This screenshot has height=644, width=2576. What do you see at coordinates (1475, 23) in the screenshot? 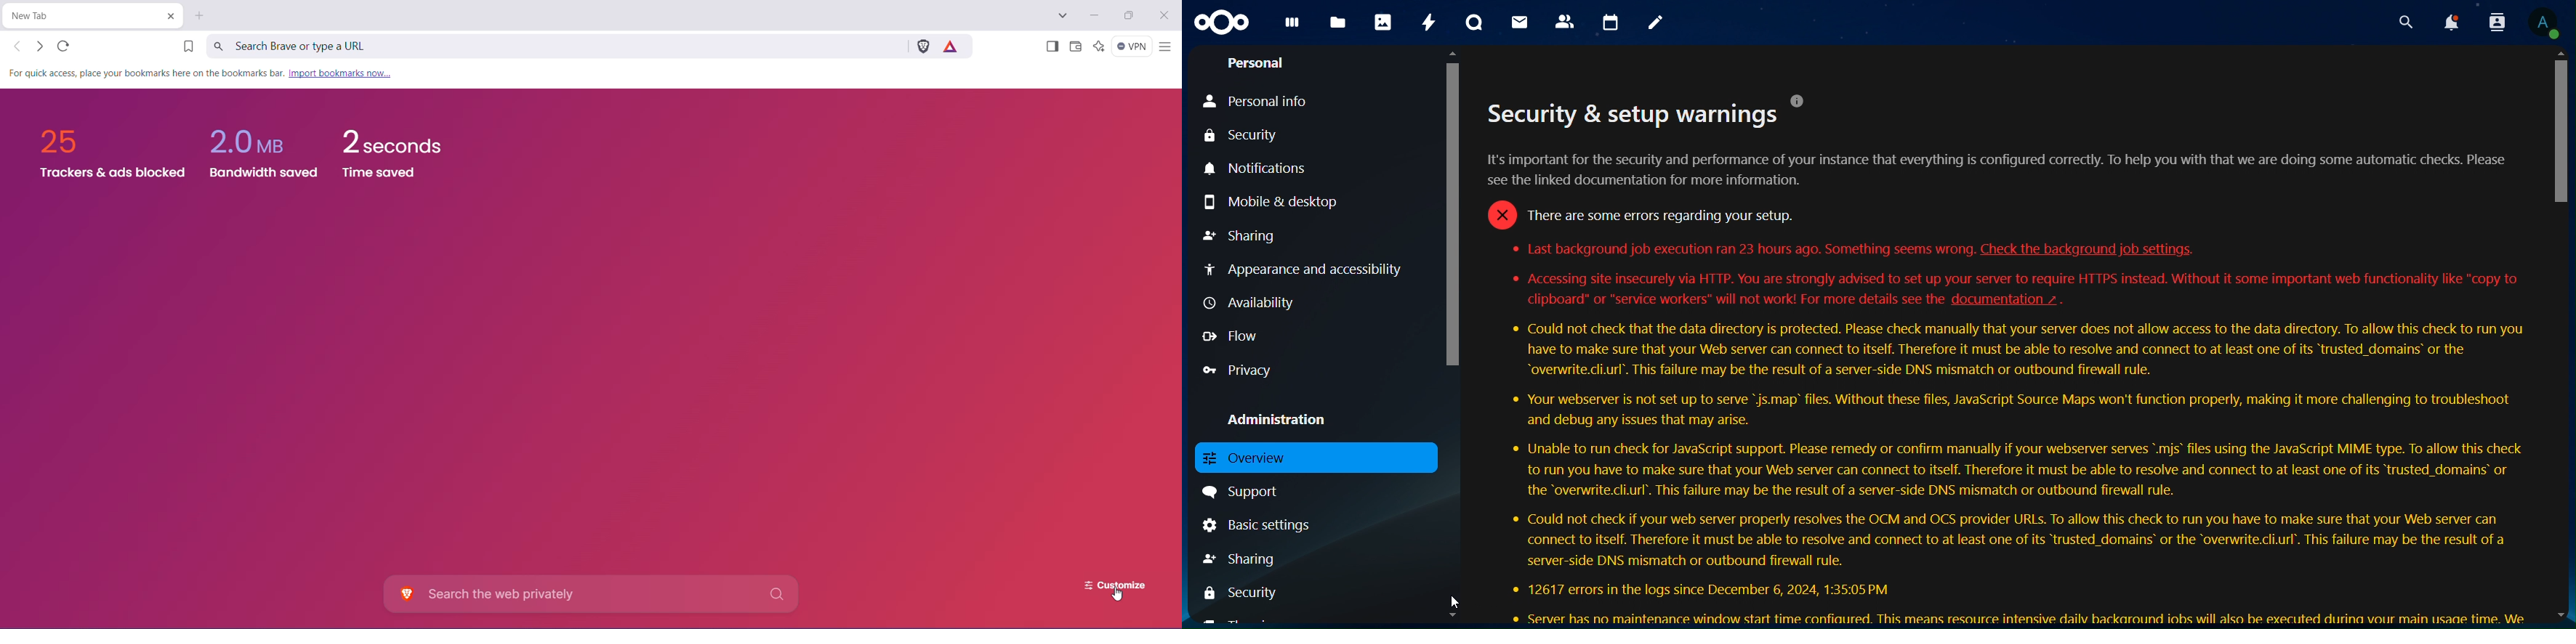
I see `talk` at bounding box center [1475, 23].